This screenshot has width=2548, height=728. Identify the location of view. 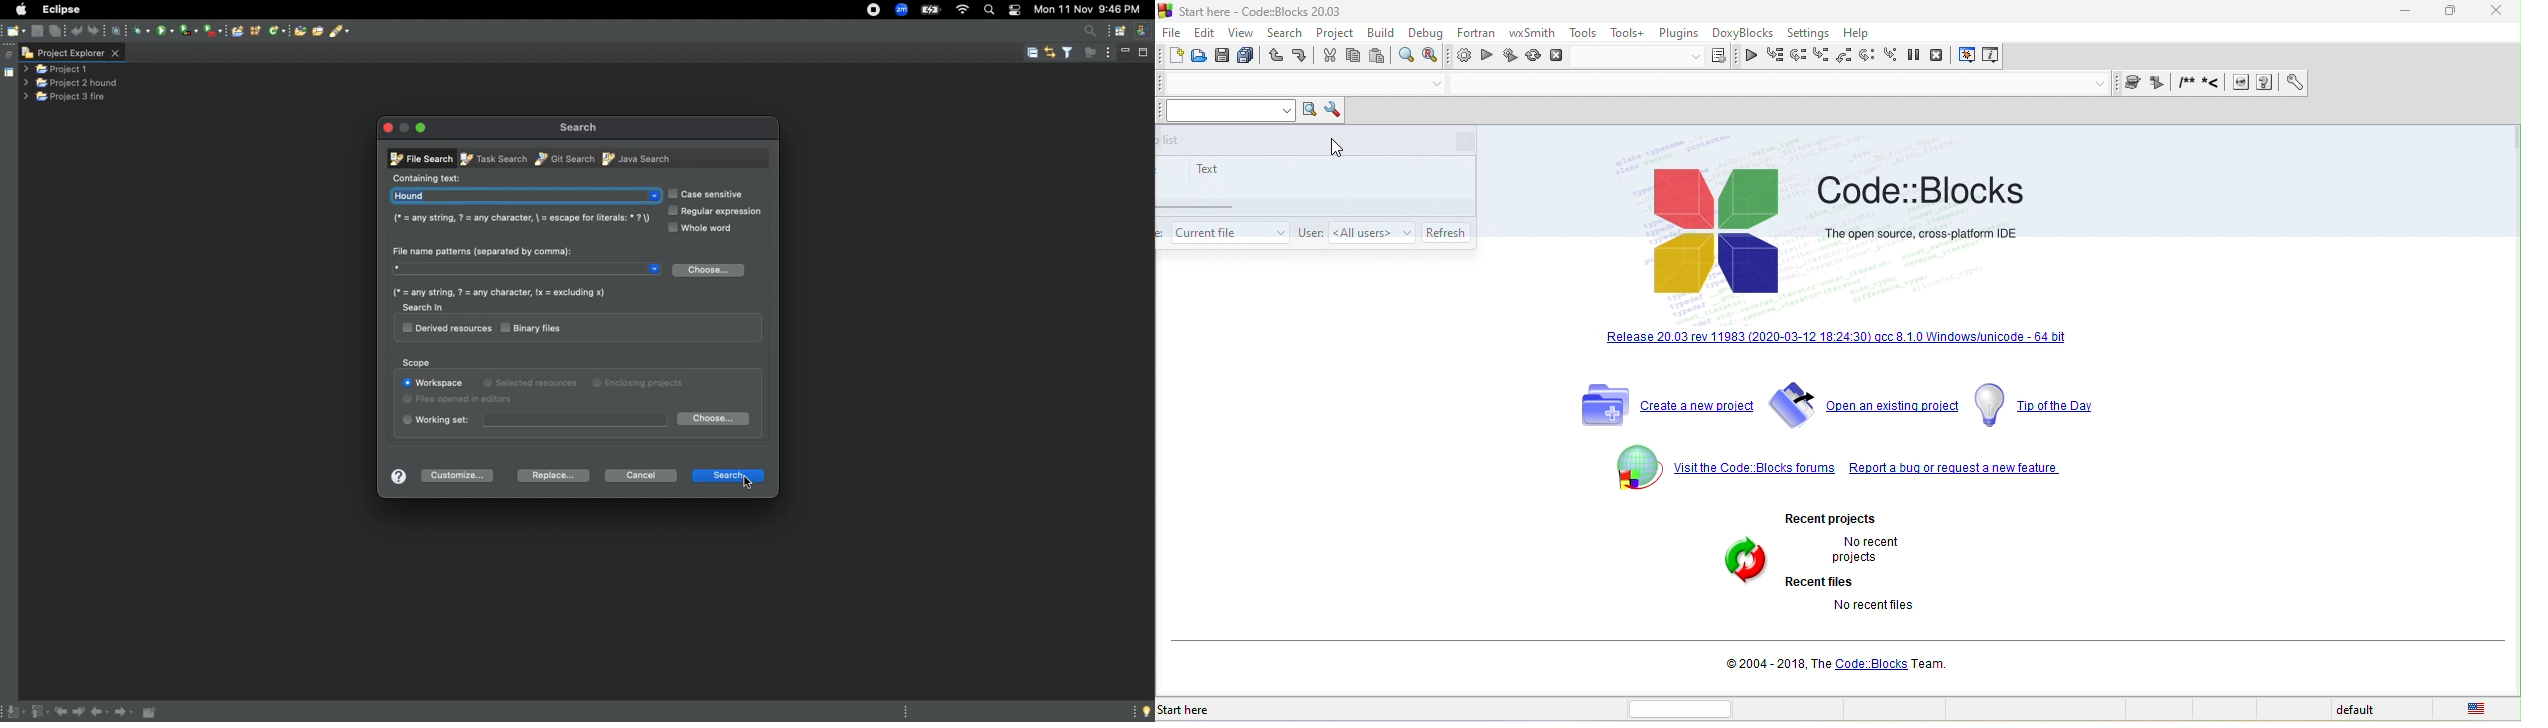
(1243, 33).